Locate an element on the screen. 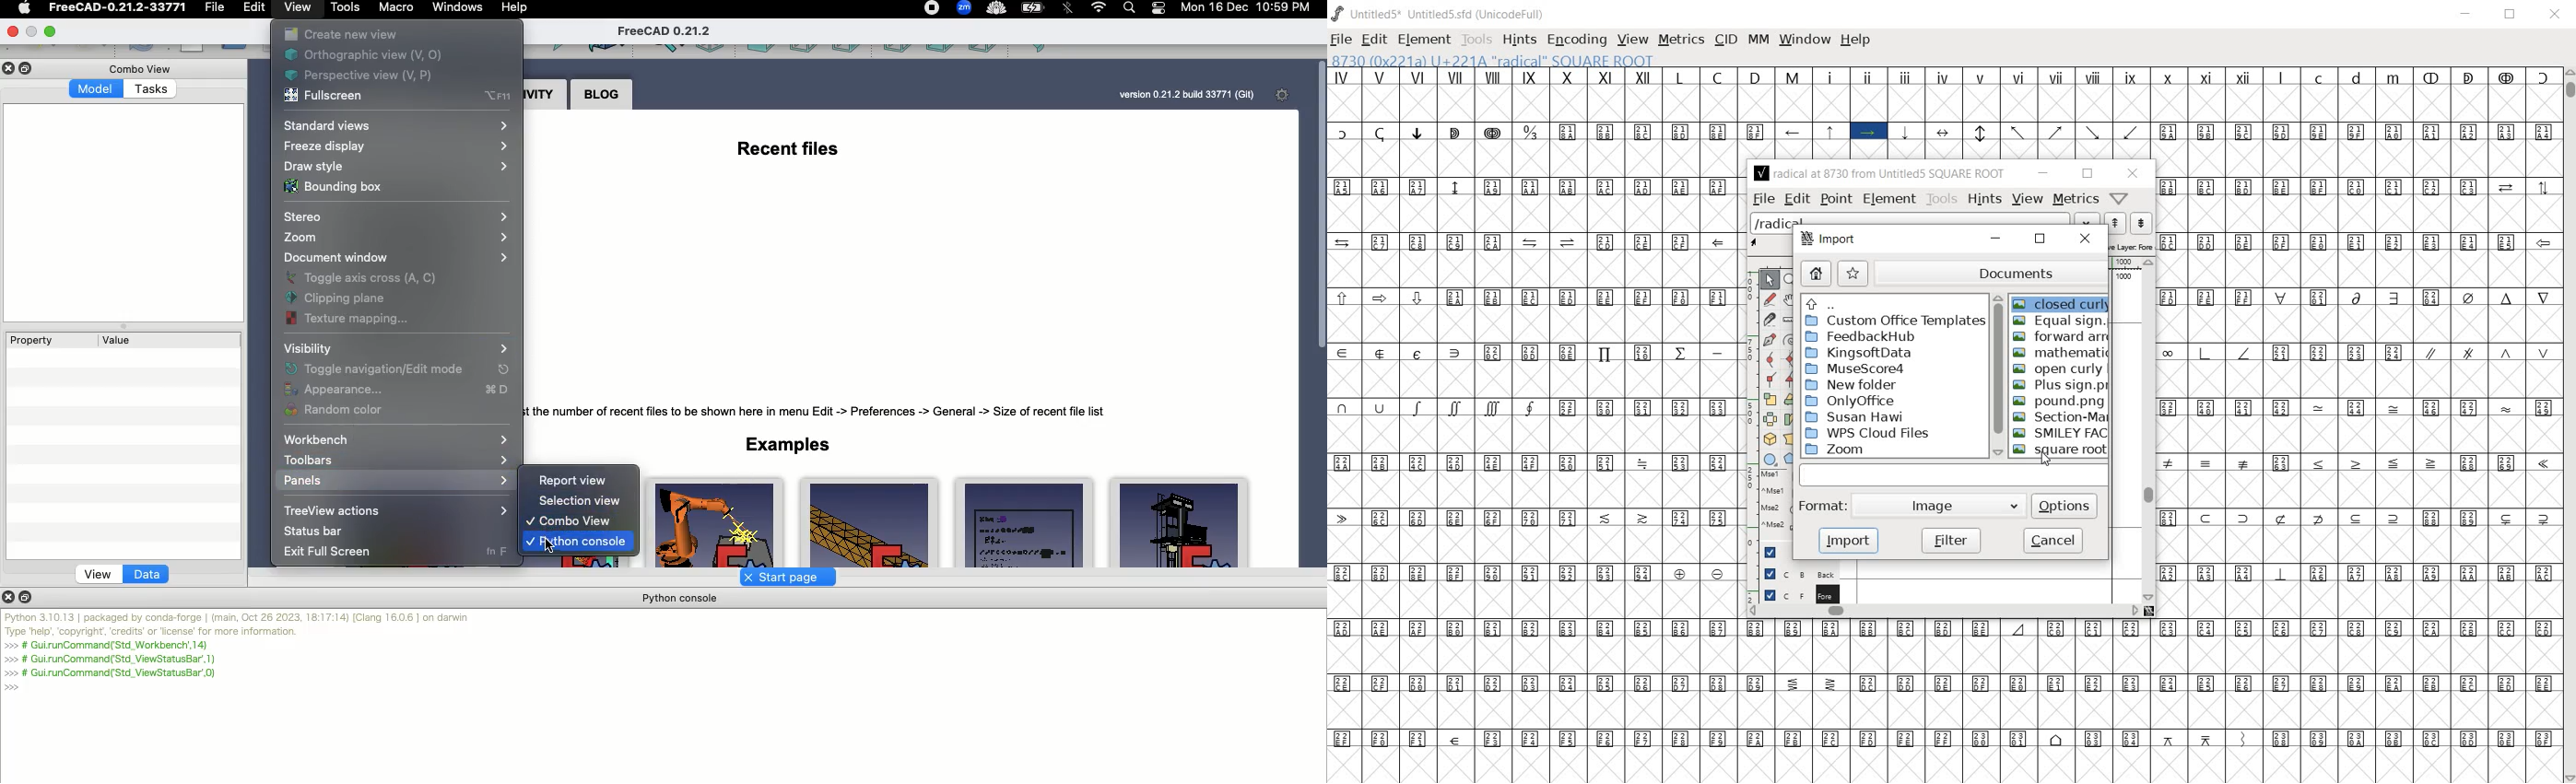  Help/Window is located at coordinates (2120, 200).